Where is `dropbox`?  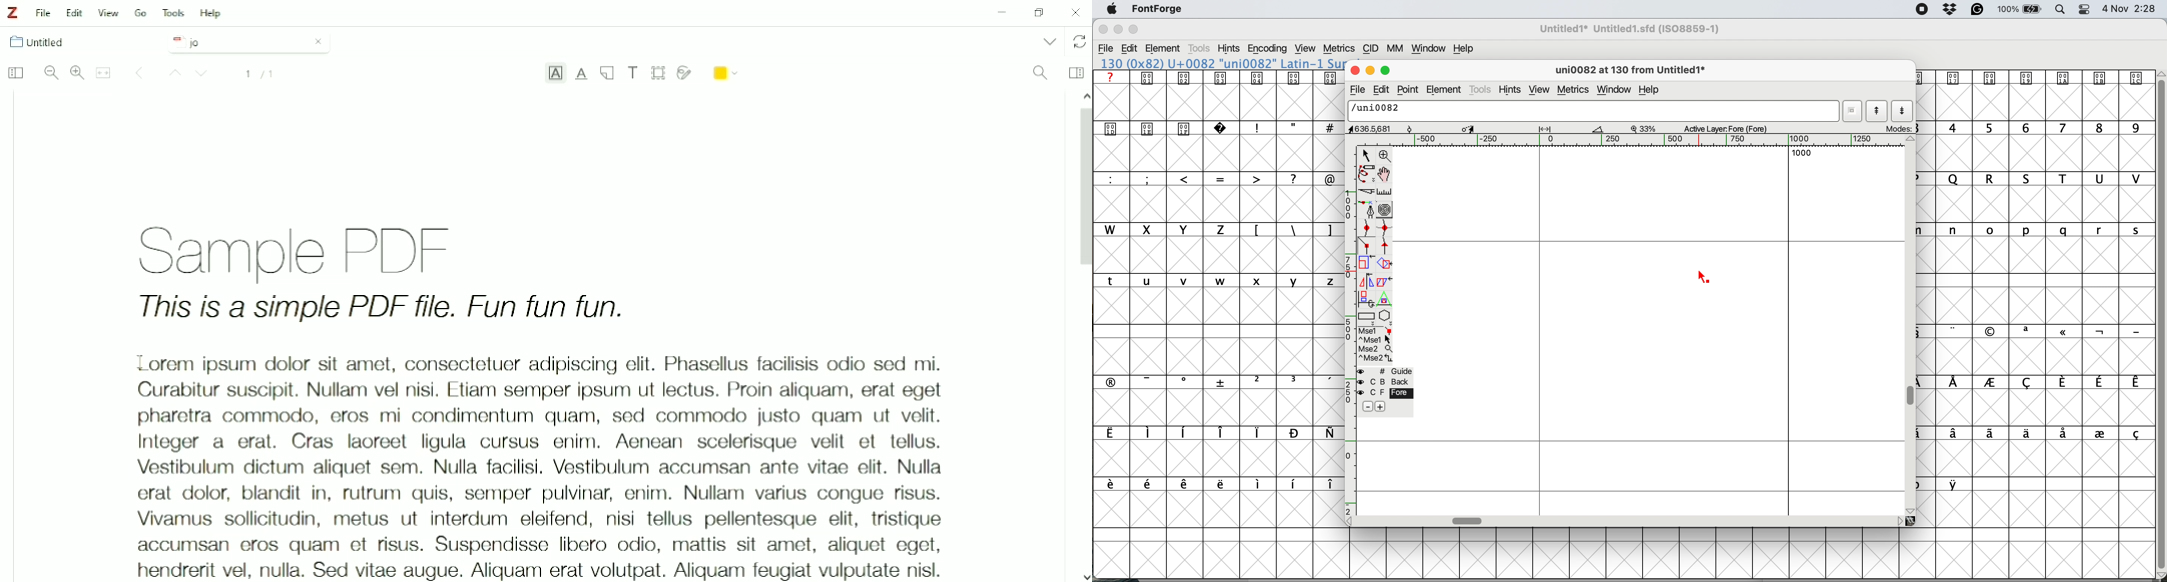
dropbox is located at coordinates (1952, 9).